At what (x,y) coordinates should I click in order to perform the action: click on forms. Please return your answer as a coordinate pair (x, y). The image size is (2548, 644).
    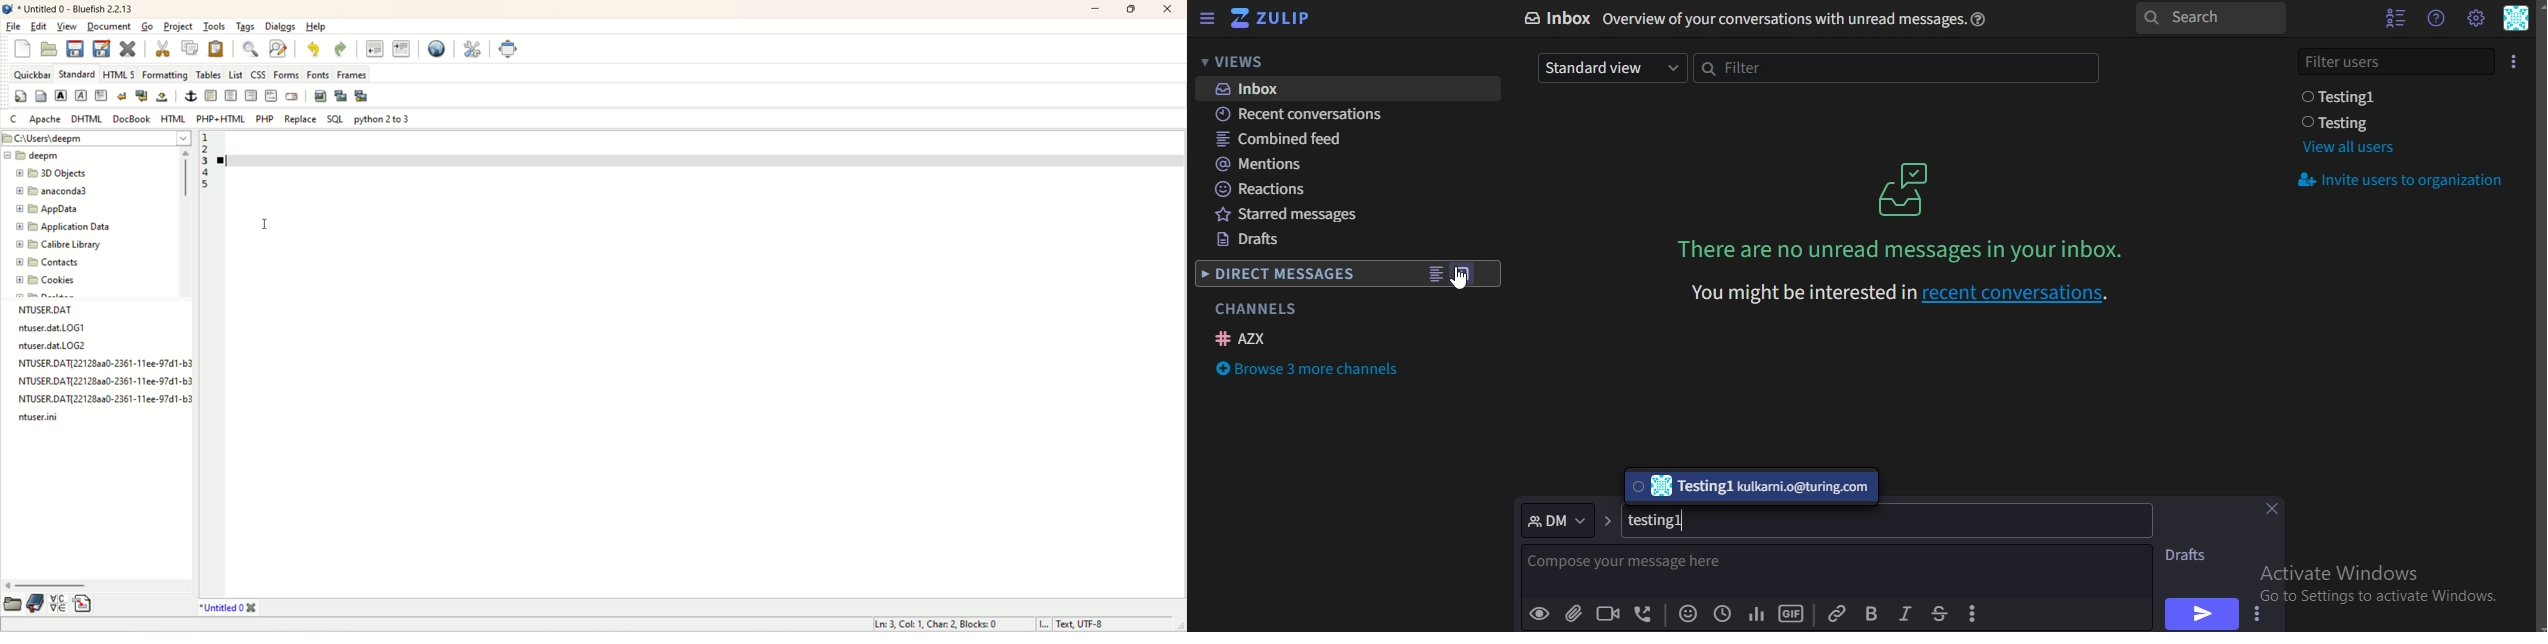
    Looking at the image, I should click on (286, 74).